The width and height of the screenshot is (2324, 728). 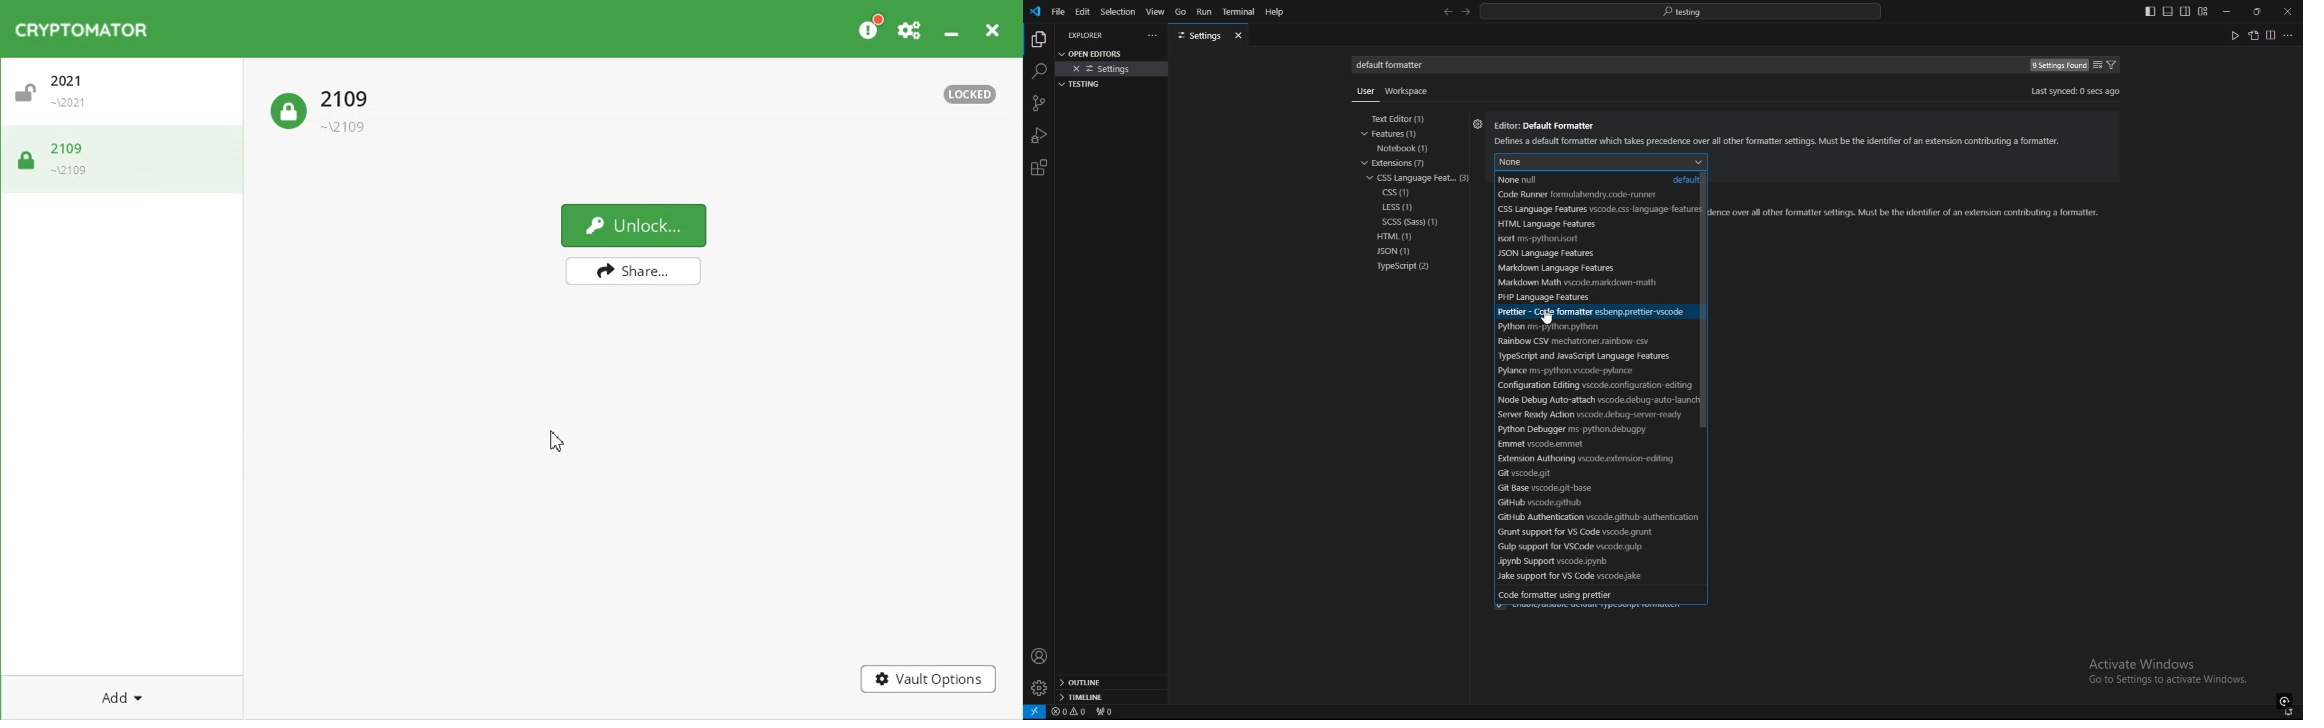 What do you see at coordinates (1097, 52) in the screenshot?
I see `open settings` at bounding box center [1097, 52].